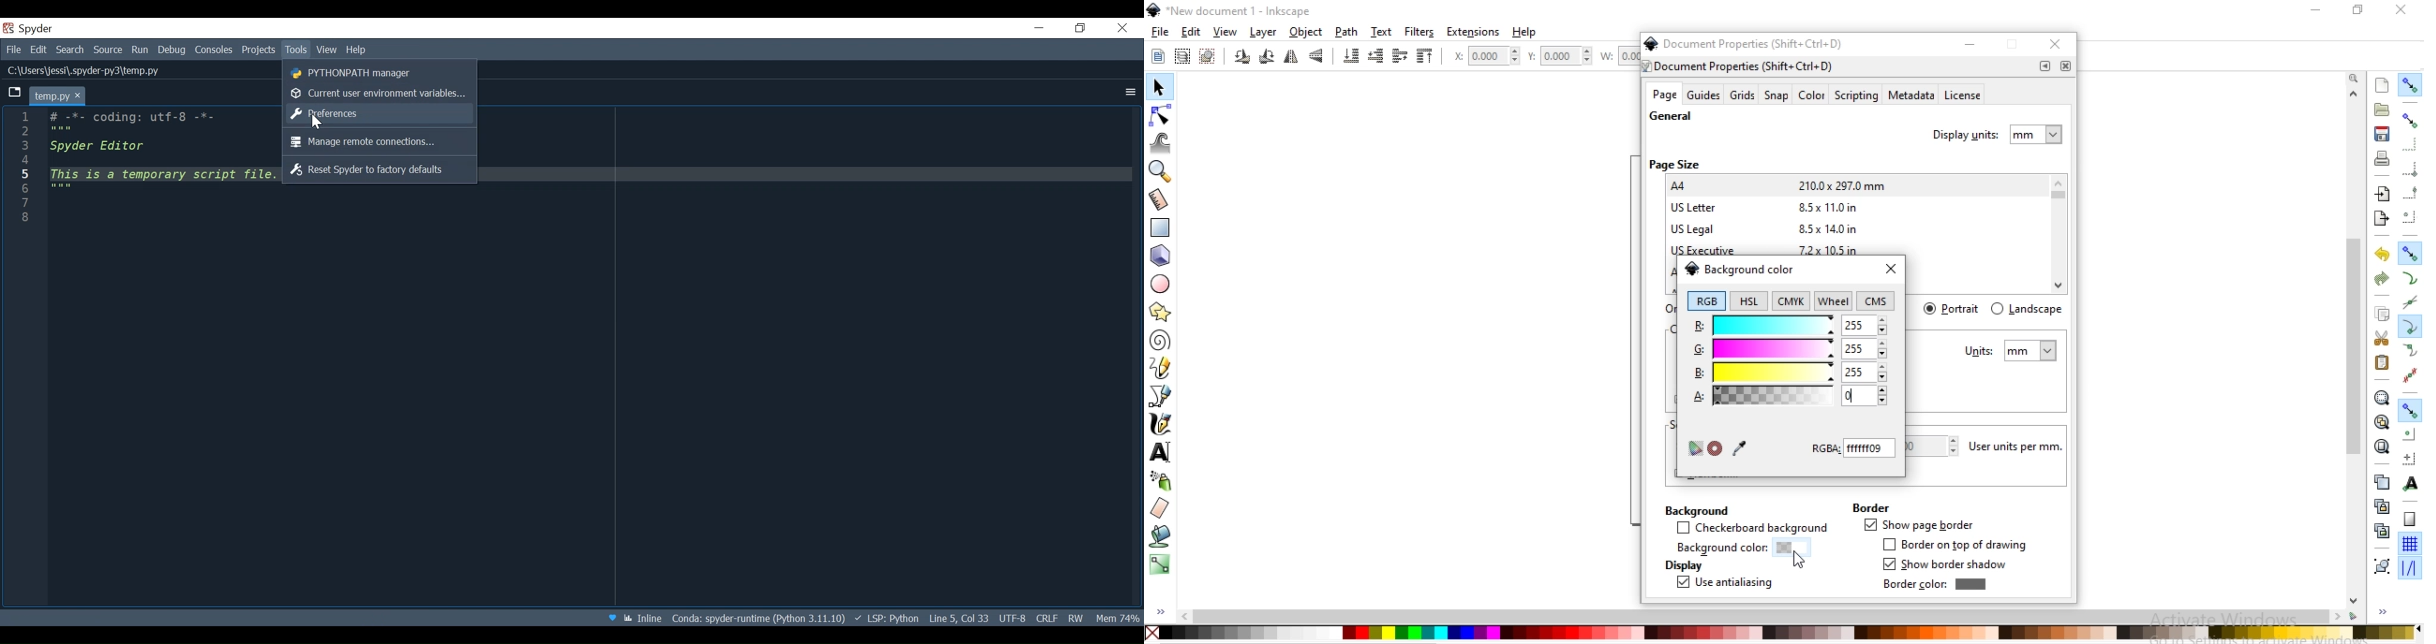  Describe the element at coordinates (2409, 85) in the screenshot. I see `enable snapping` at that location.